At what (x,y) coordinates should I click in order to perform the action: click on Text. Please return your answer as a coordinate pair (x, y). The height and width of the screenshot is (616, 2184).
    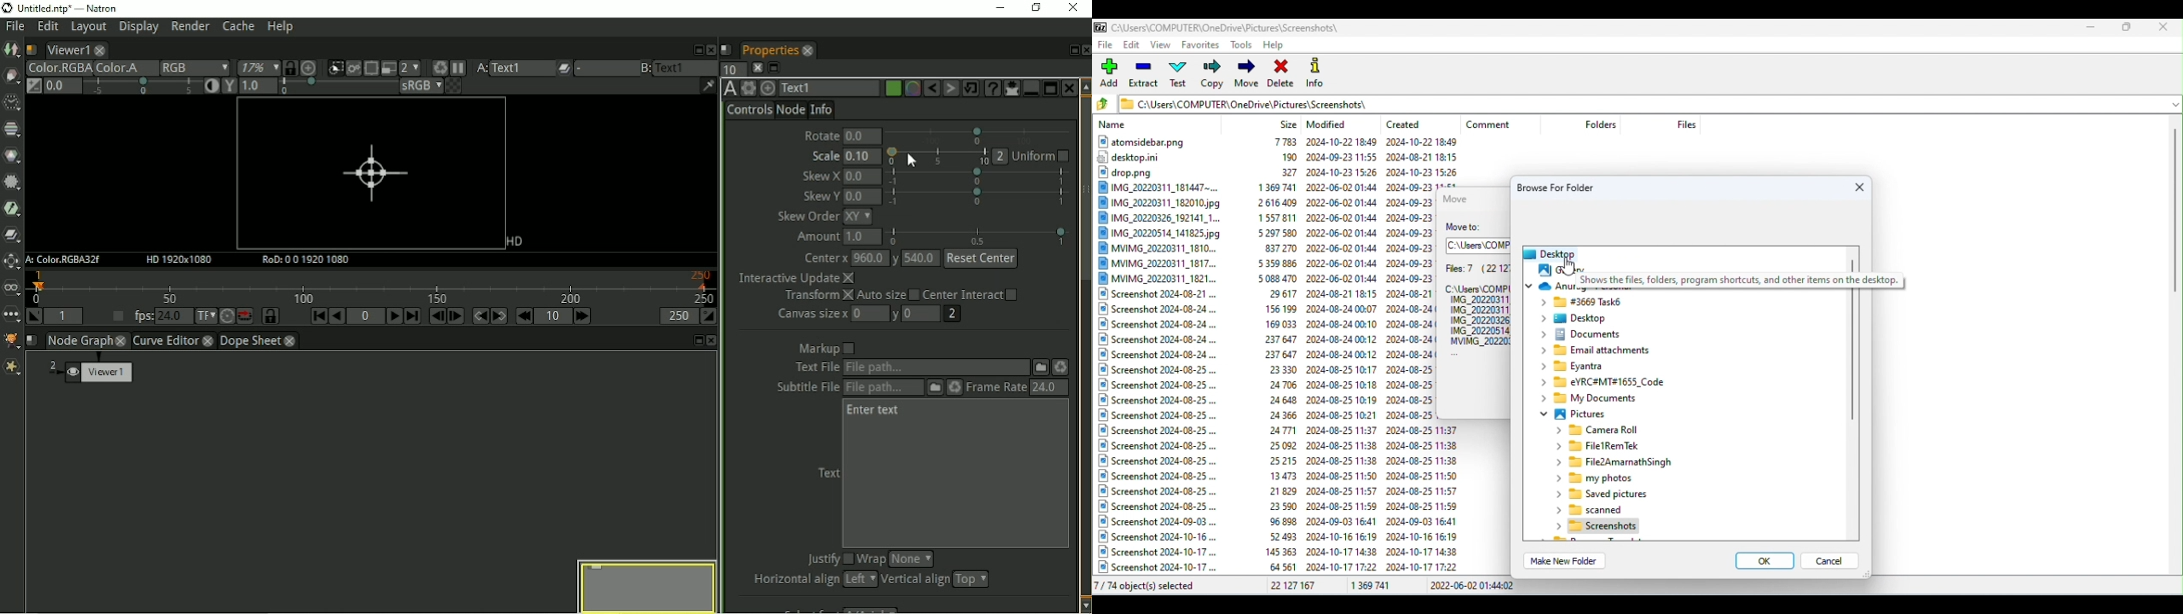
    Looking at the image, I should click on (827, 473).